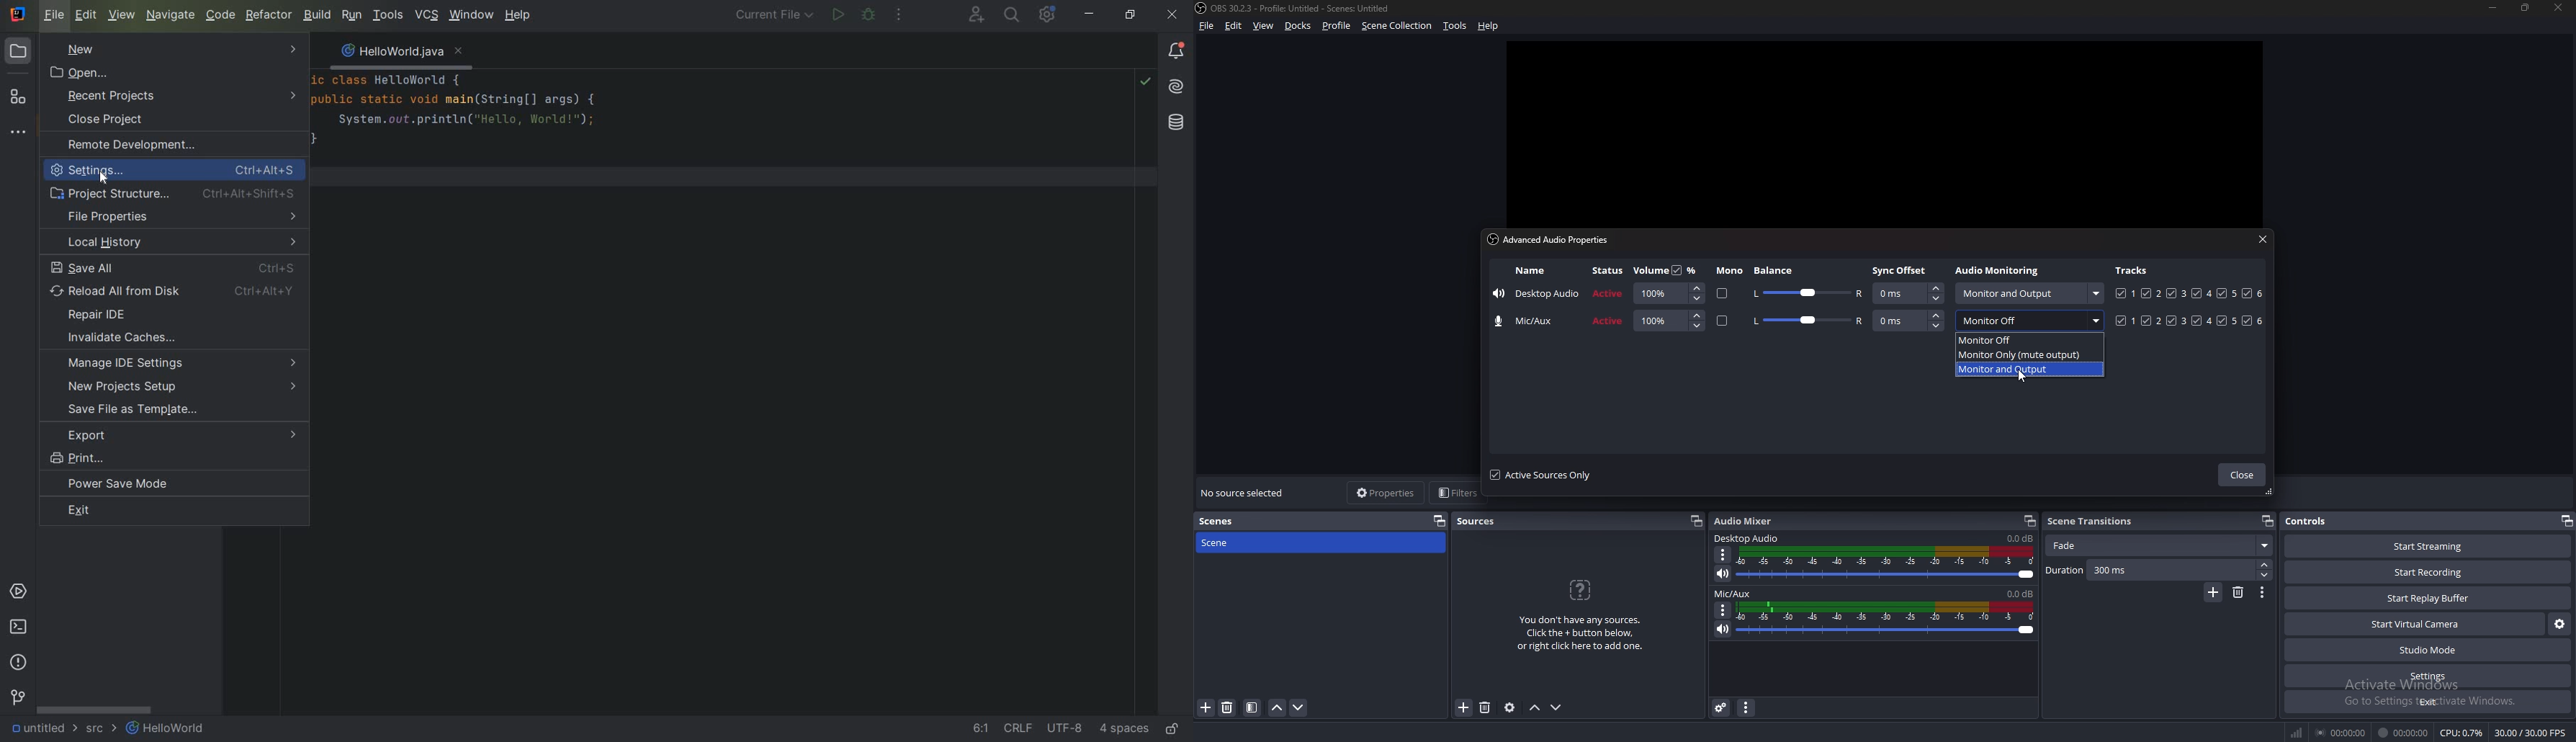 The height and width of the screenshot is (756, 2576). What do you see at coordinates (1396, 26) in the screenshot?
I see `scene collection` at bounding box center [1396, 26].